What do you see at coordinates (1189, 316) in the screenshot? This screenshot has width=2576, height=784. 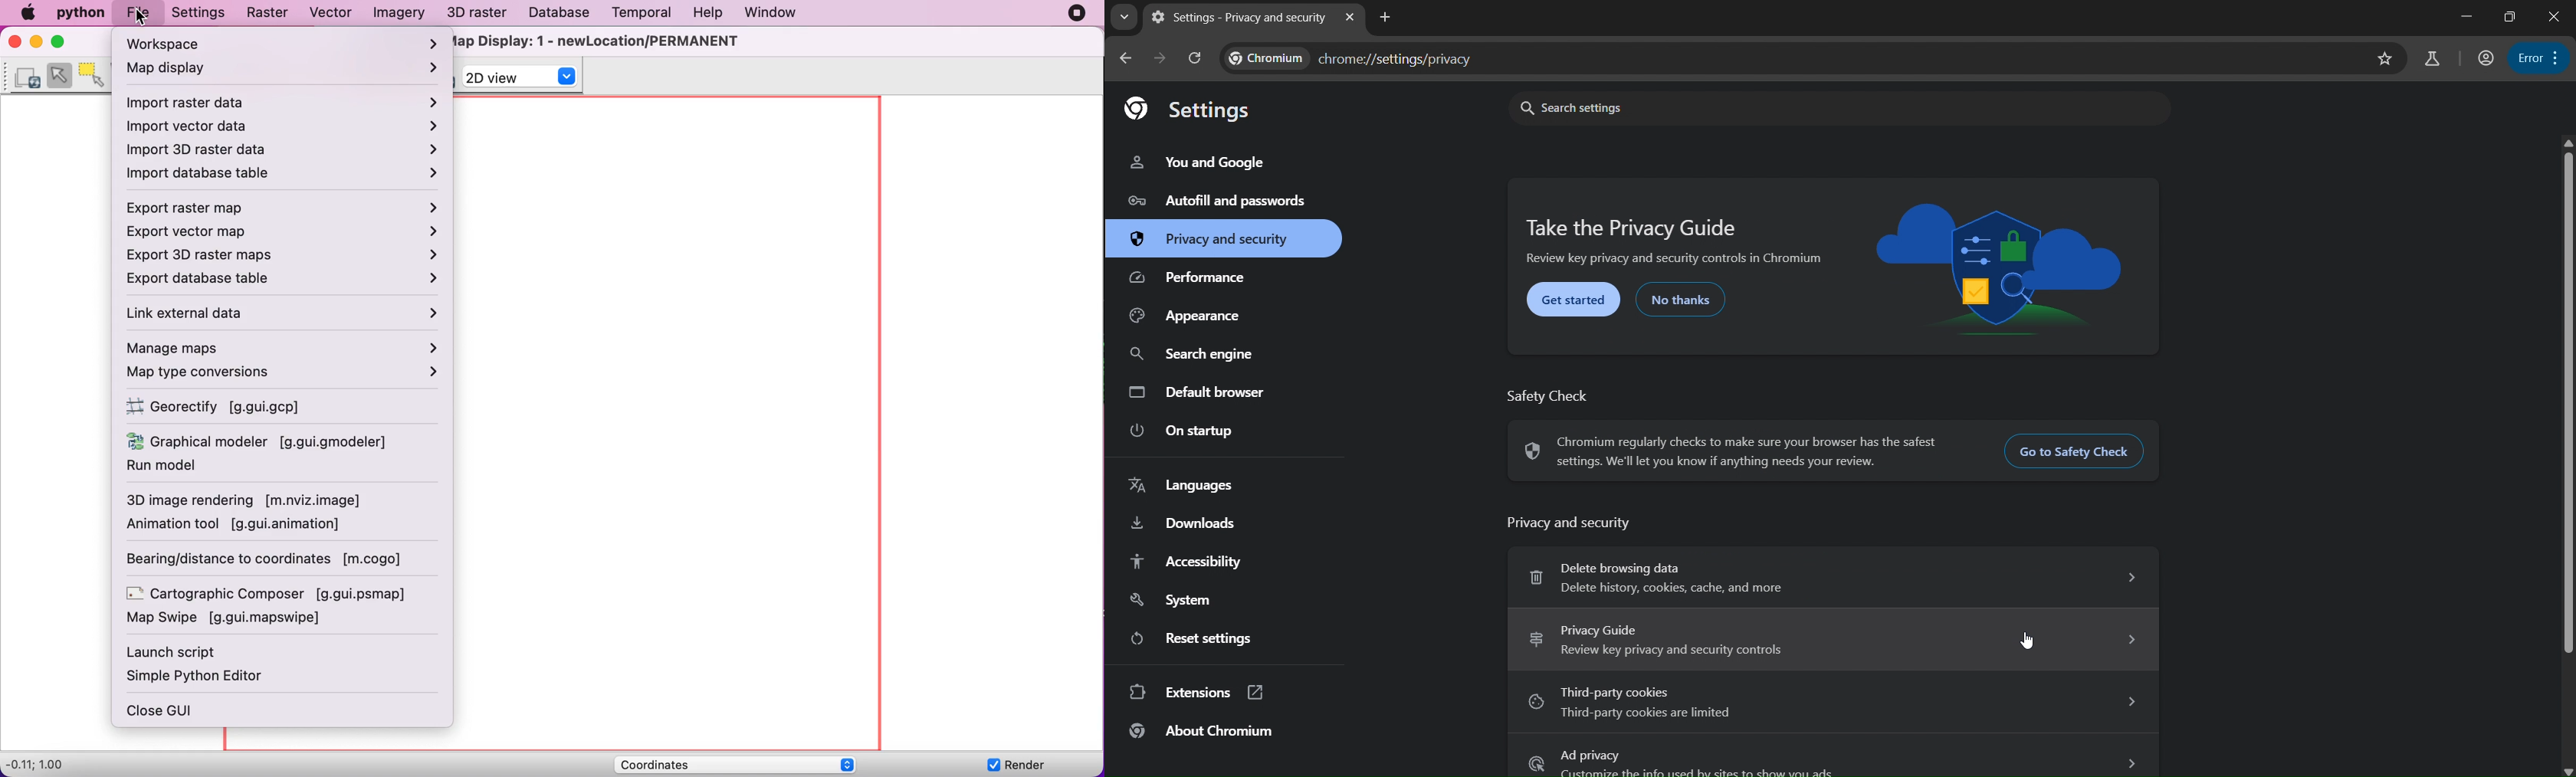 I see `ppearance` at bounding box center [1189, 316].